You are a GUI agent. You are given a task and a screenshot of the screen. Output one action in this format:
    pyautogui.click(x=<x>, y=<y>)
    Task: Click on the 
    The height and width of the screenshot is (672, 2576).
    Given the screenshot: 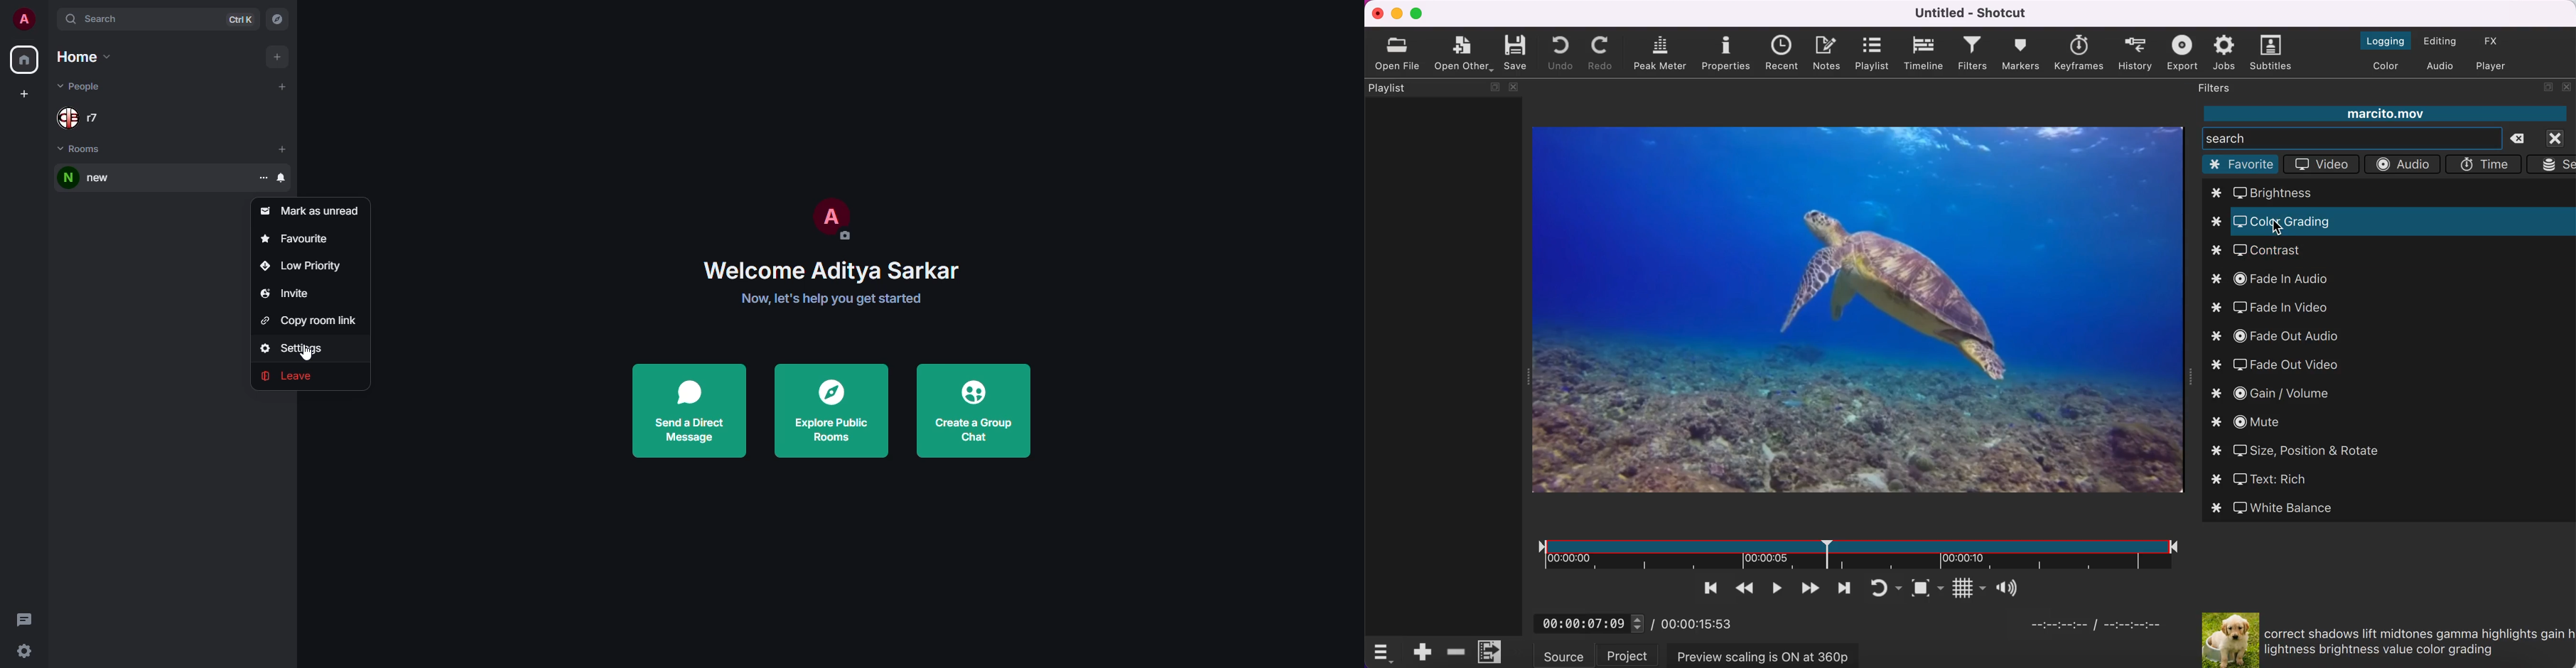 What is the action you would take?
    pyautogui.click(x=2008, y=587)
    